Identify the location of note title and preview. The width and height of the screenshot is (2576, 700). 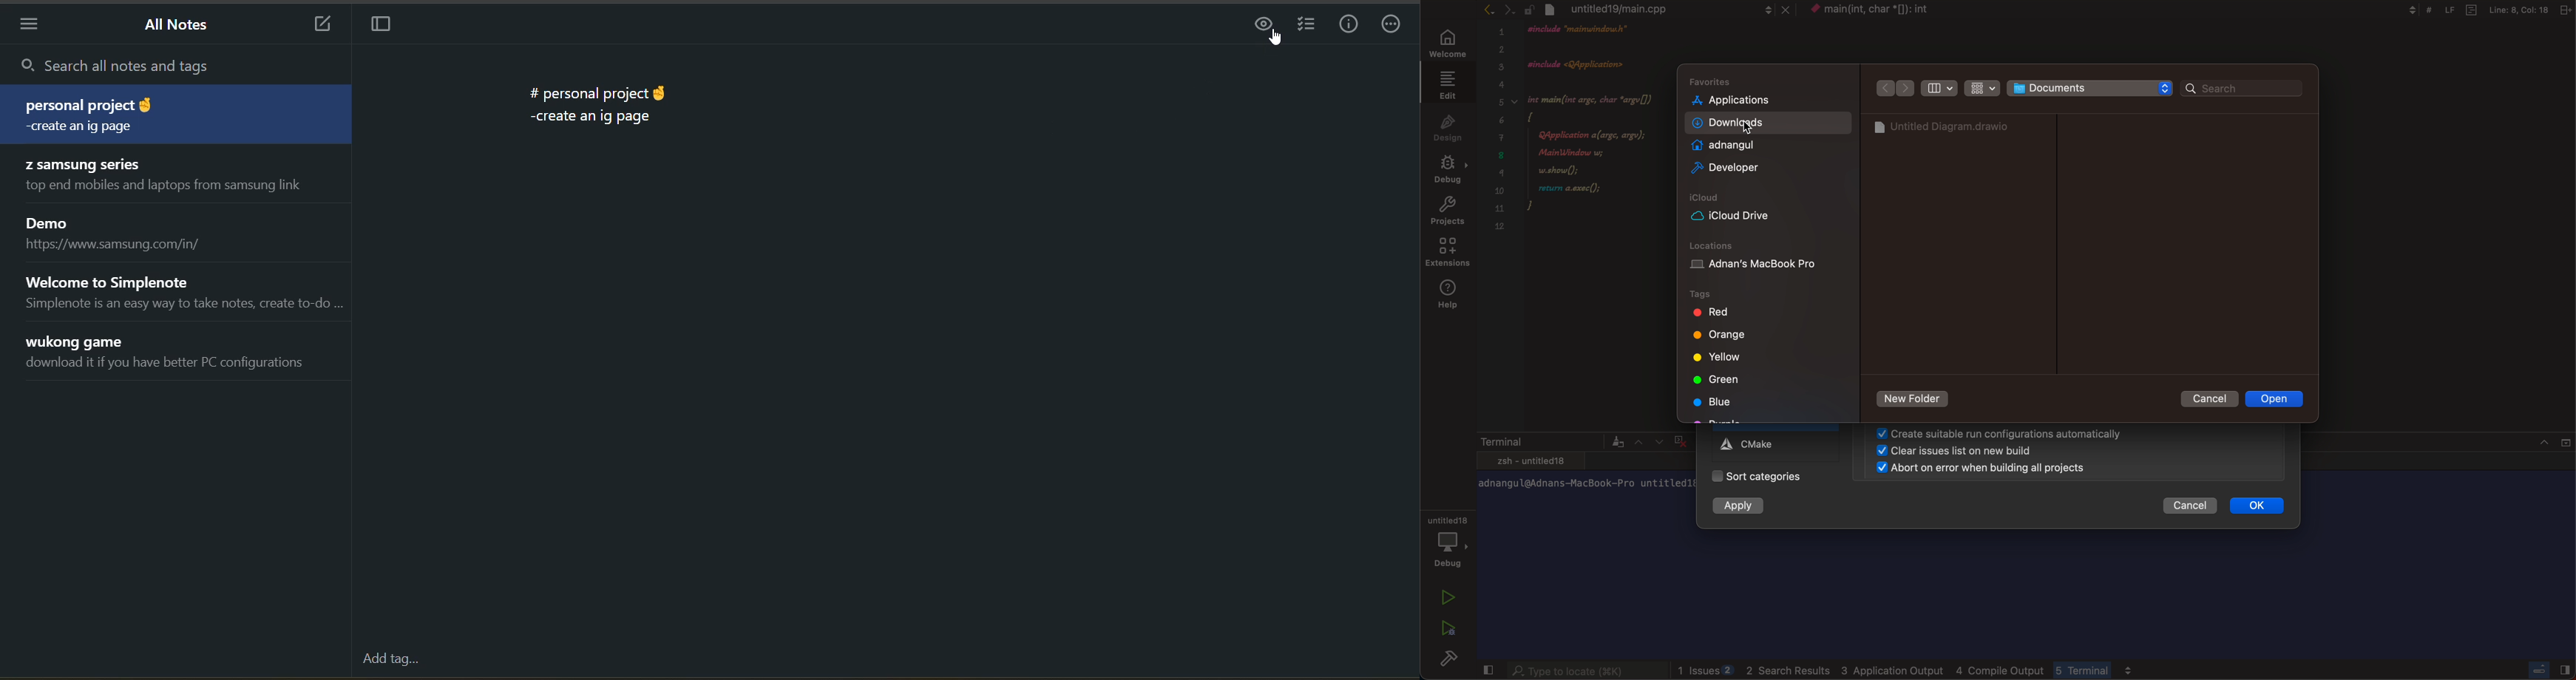
(129, 231).